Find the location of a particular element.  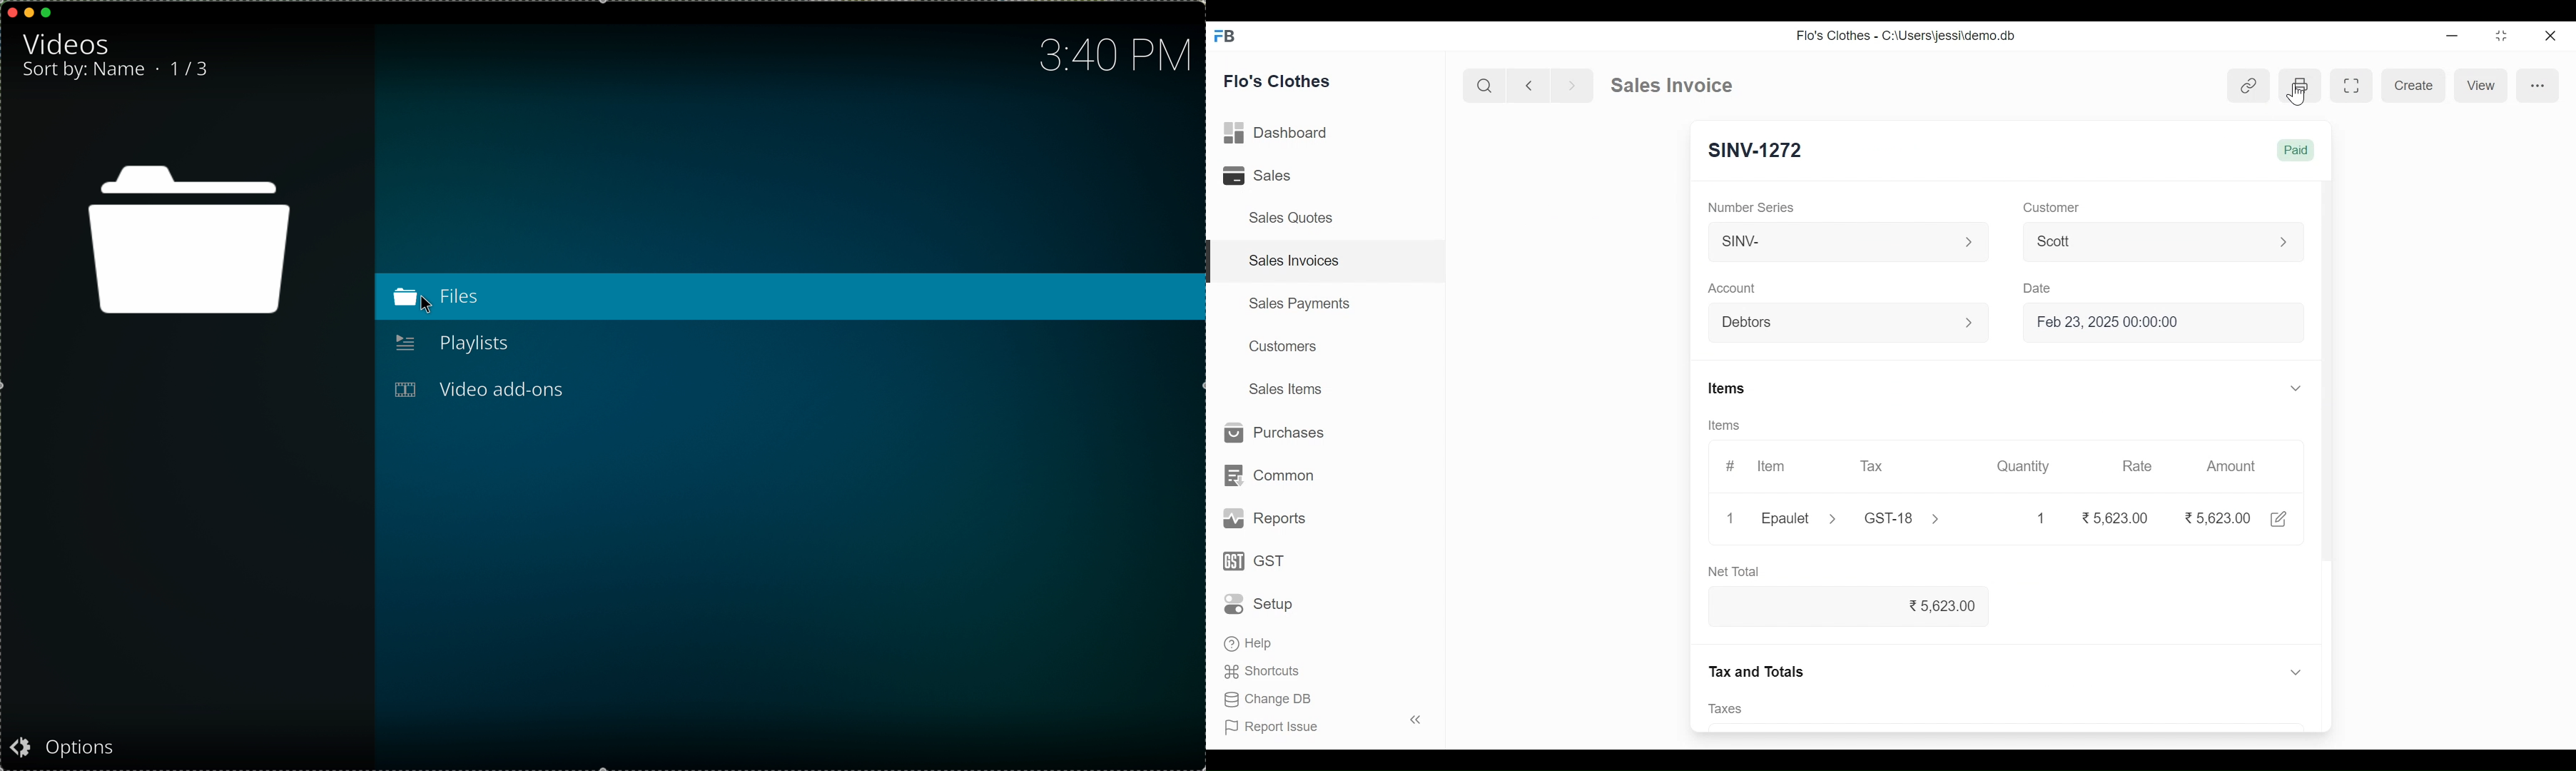

1/3 is located at coordinates (192, 70).